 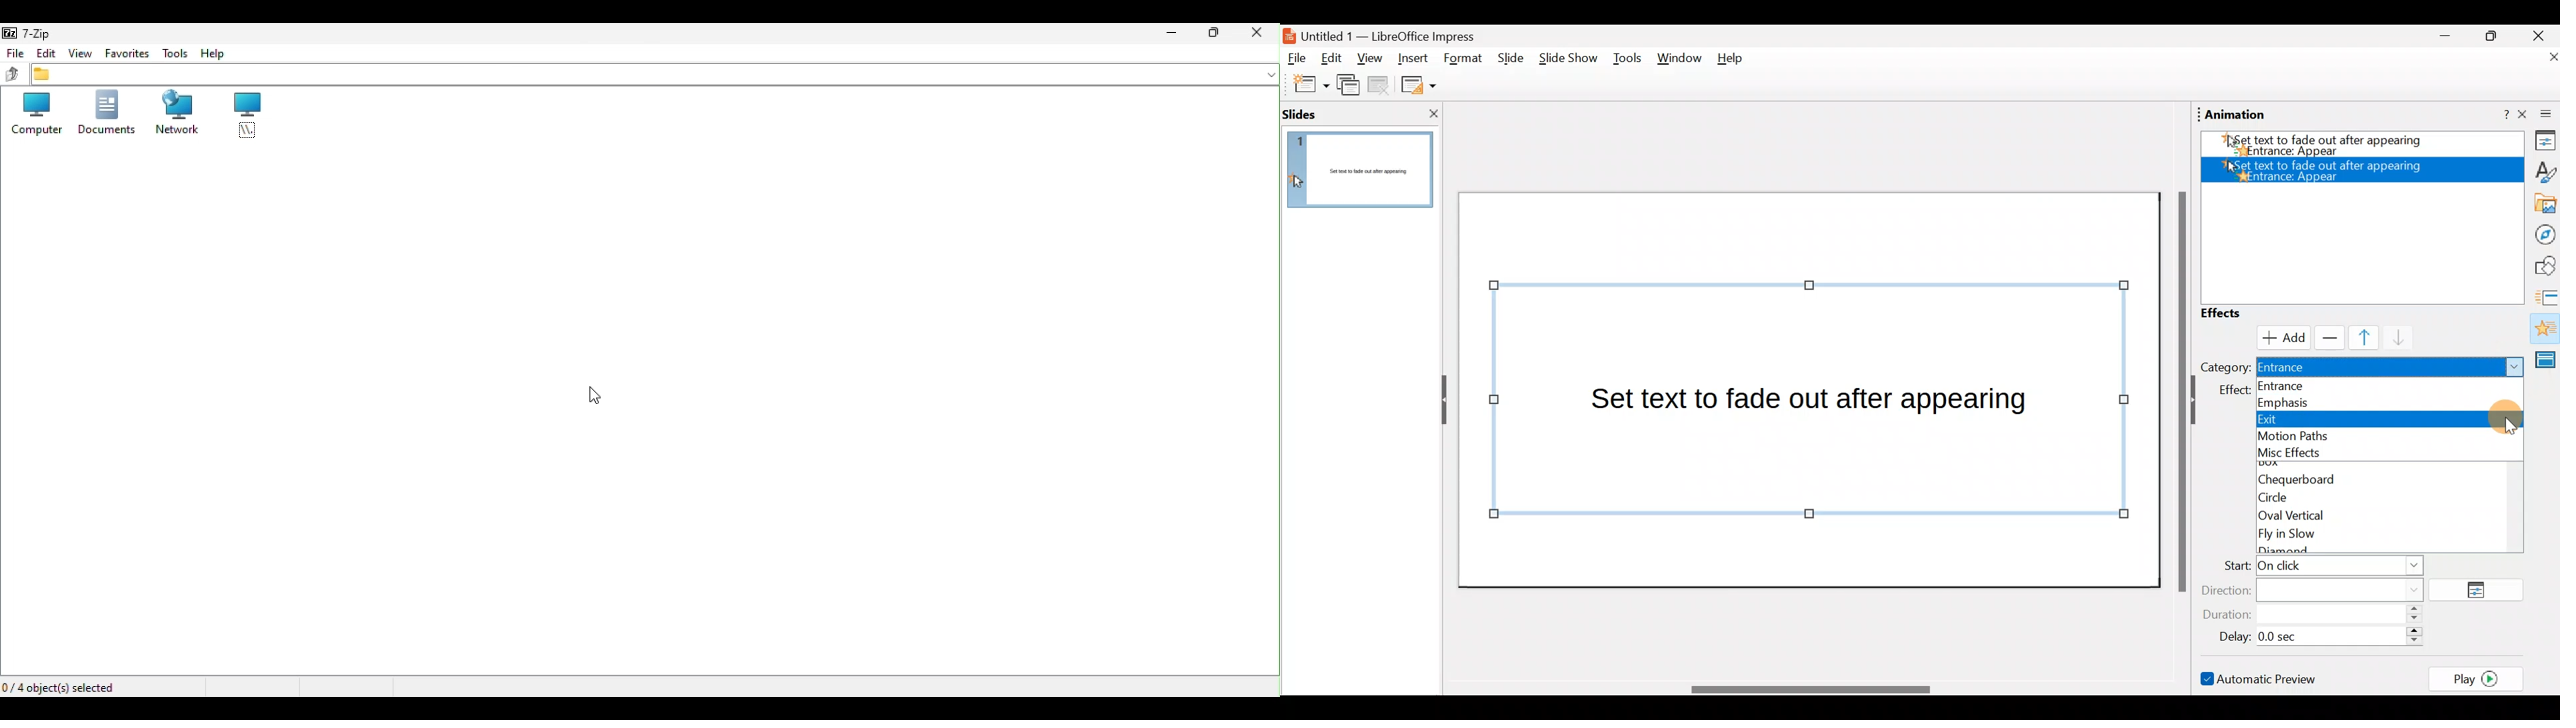 What do you see at coordinates (2395, 455) in the screenshot?
I see `Misc effects` at bounding box center [2395, 455].